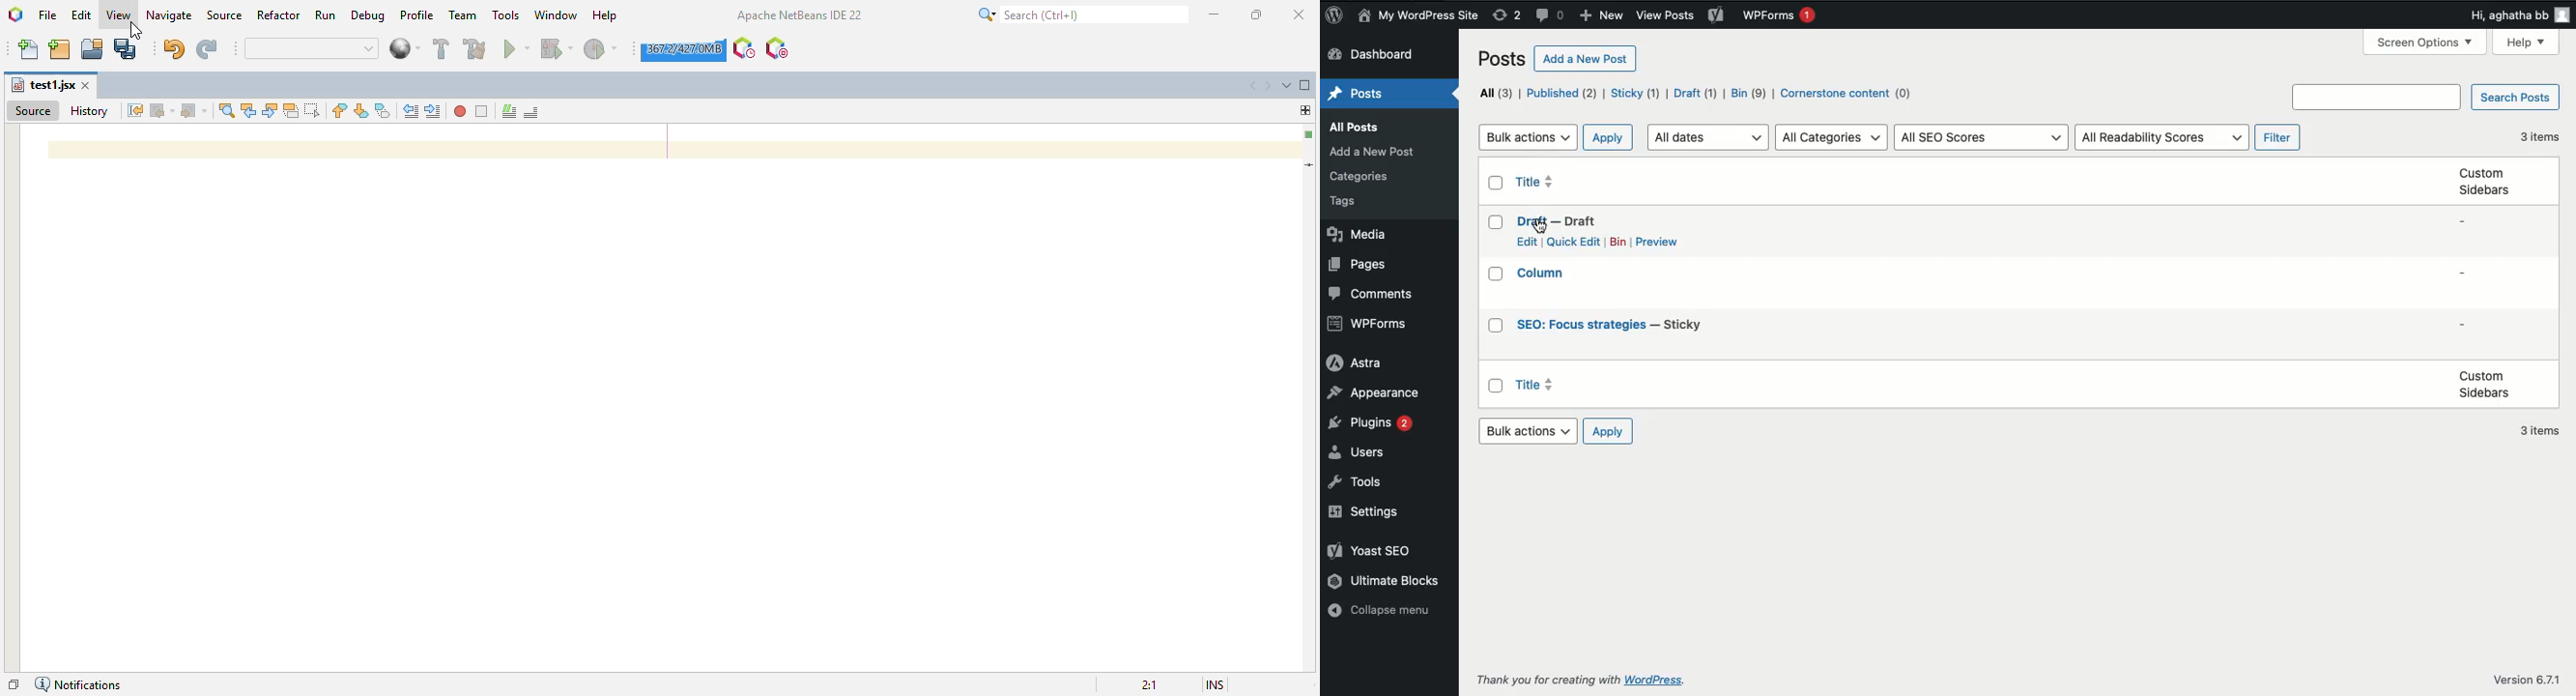 The height and width of the screenshot is (700, 2576). Describe the element at coordinates (1528, 242) in the screenshot. I see `Edit` at that location.